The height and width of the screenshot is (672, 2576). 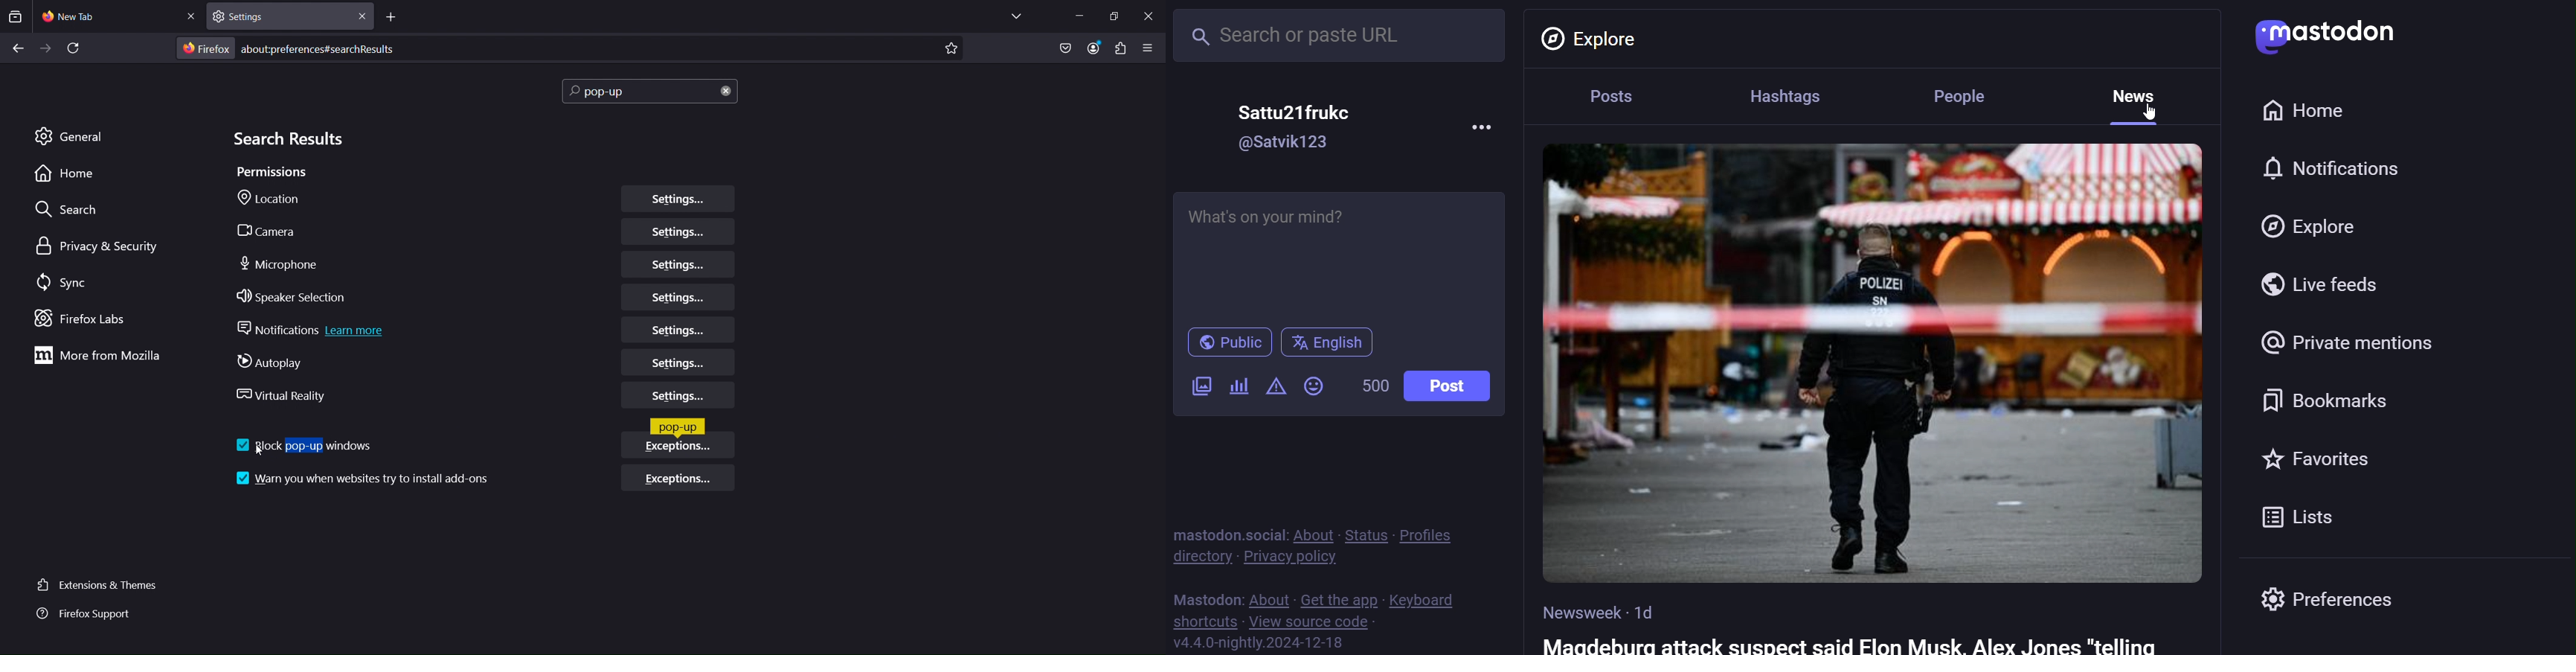 I want to click on Location, so click(x=274, y=199).